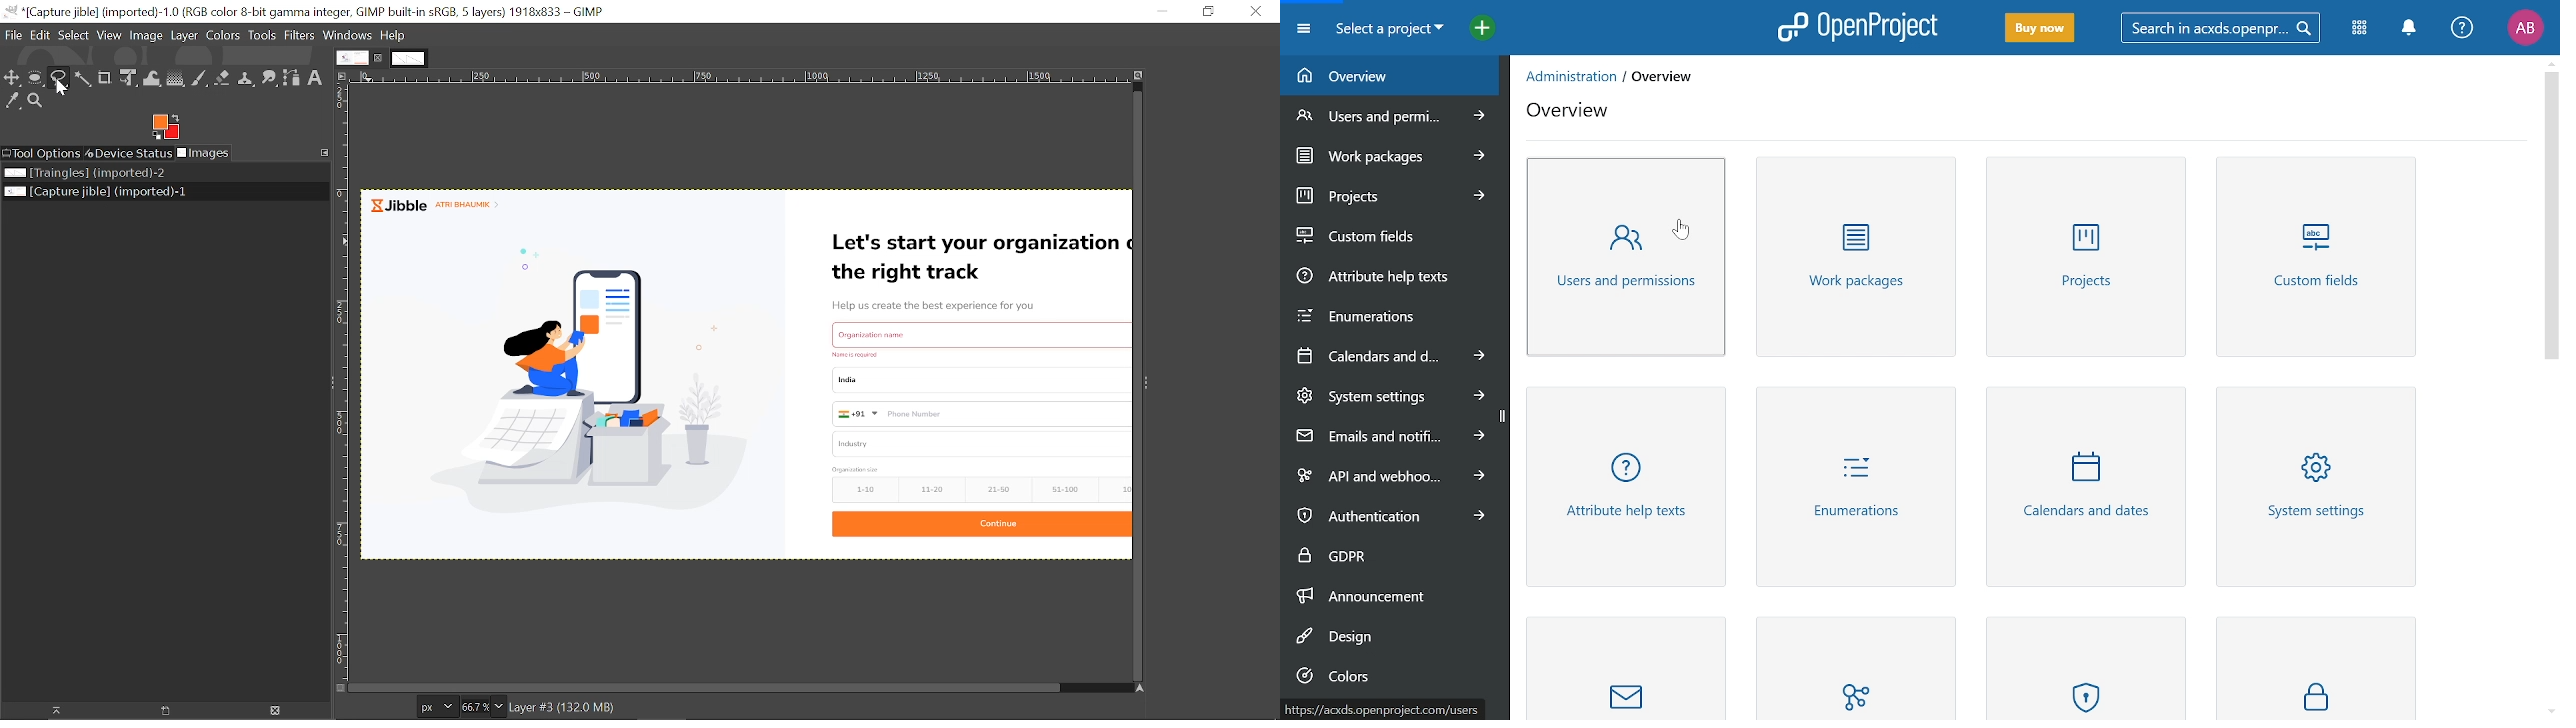 Image resolution: width=2576 pixels, height=728 pixels. I want to click on Users and permissions, so click(1626, 256).